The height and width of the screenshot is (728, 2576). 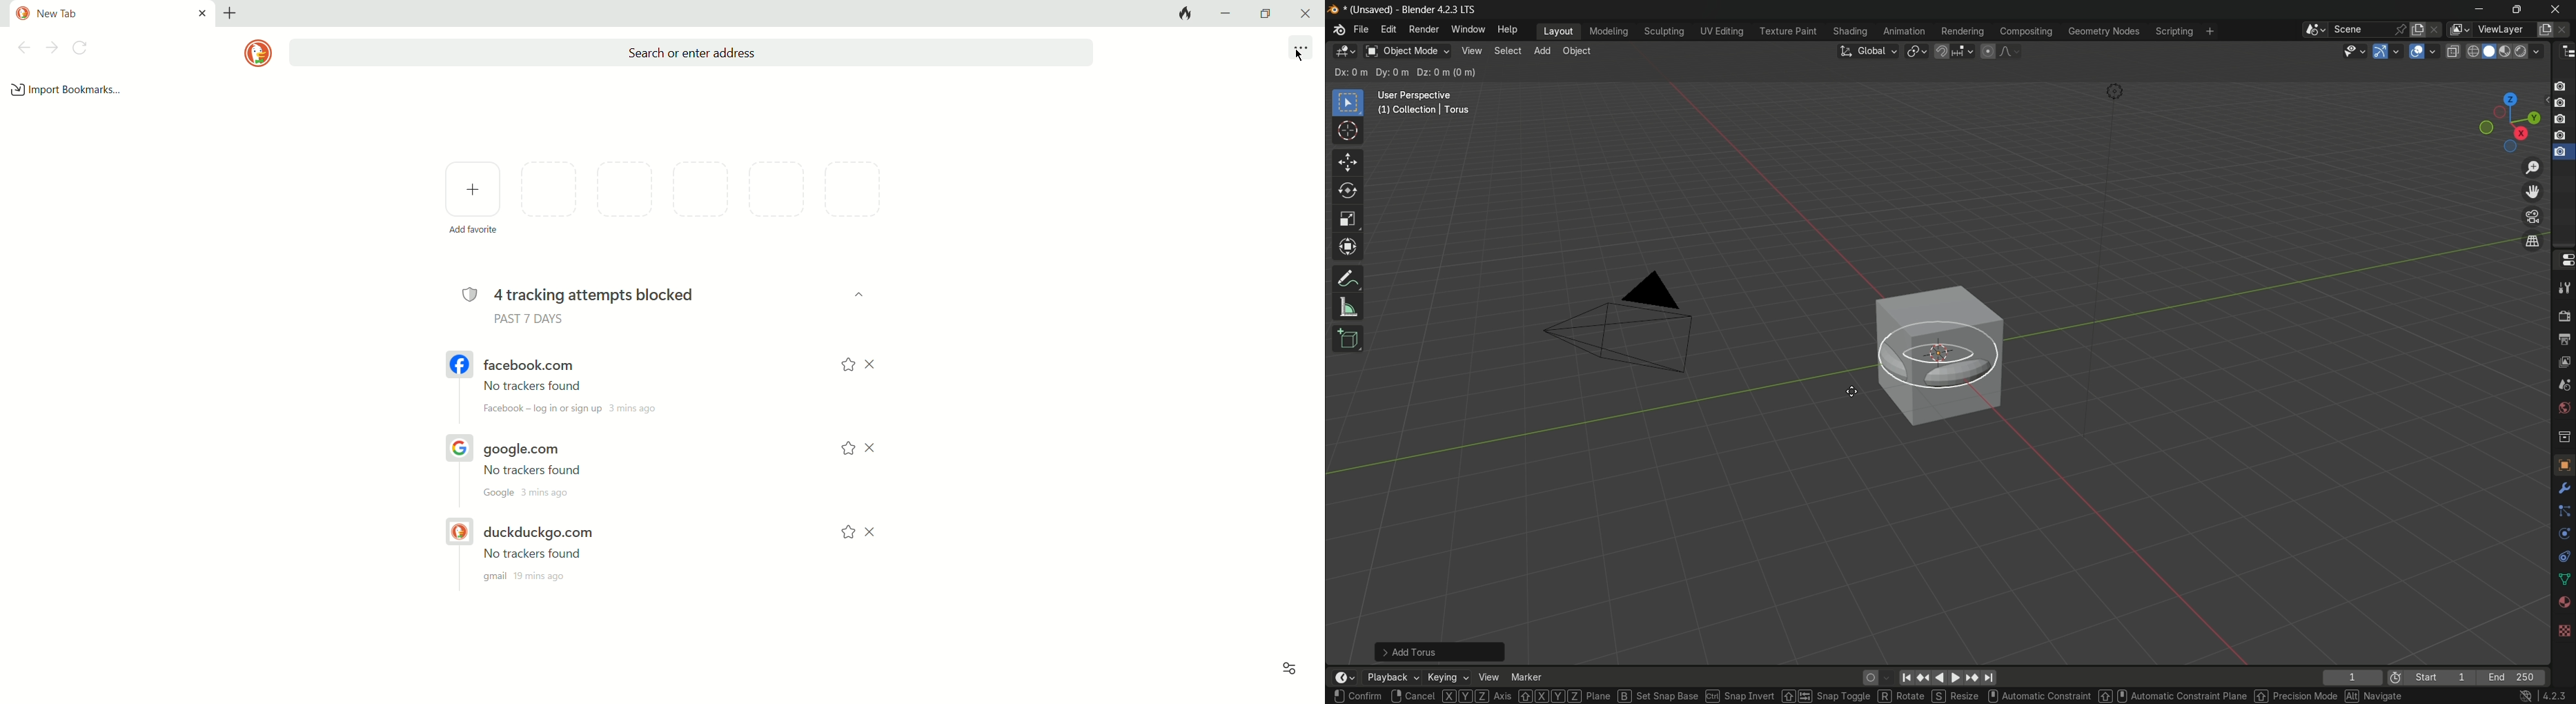 What do you see at coordinates (1303, 52) in the screenshot?
I see `more options   ` at bounding box center [1303, 52].